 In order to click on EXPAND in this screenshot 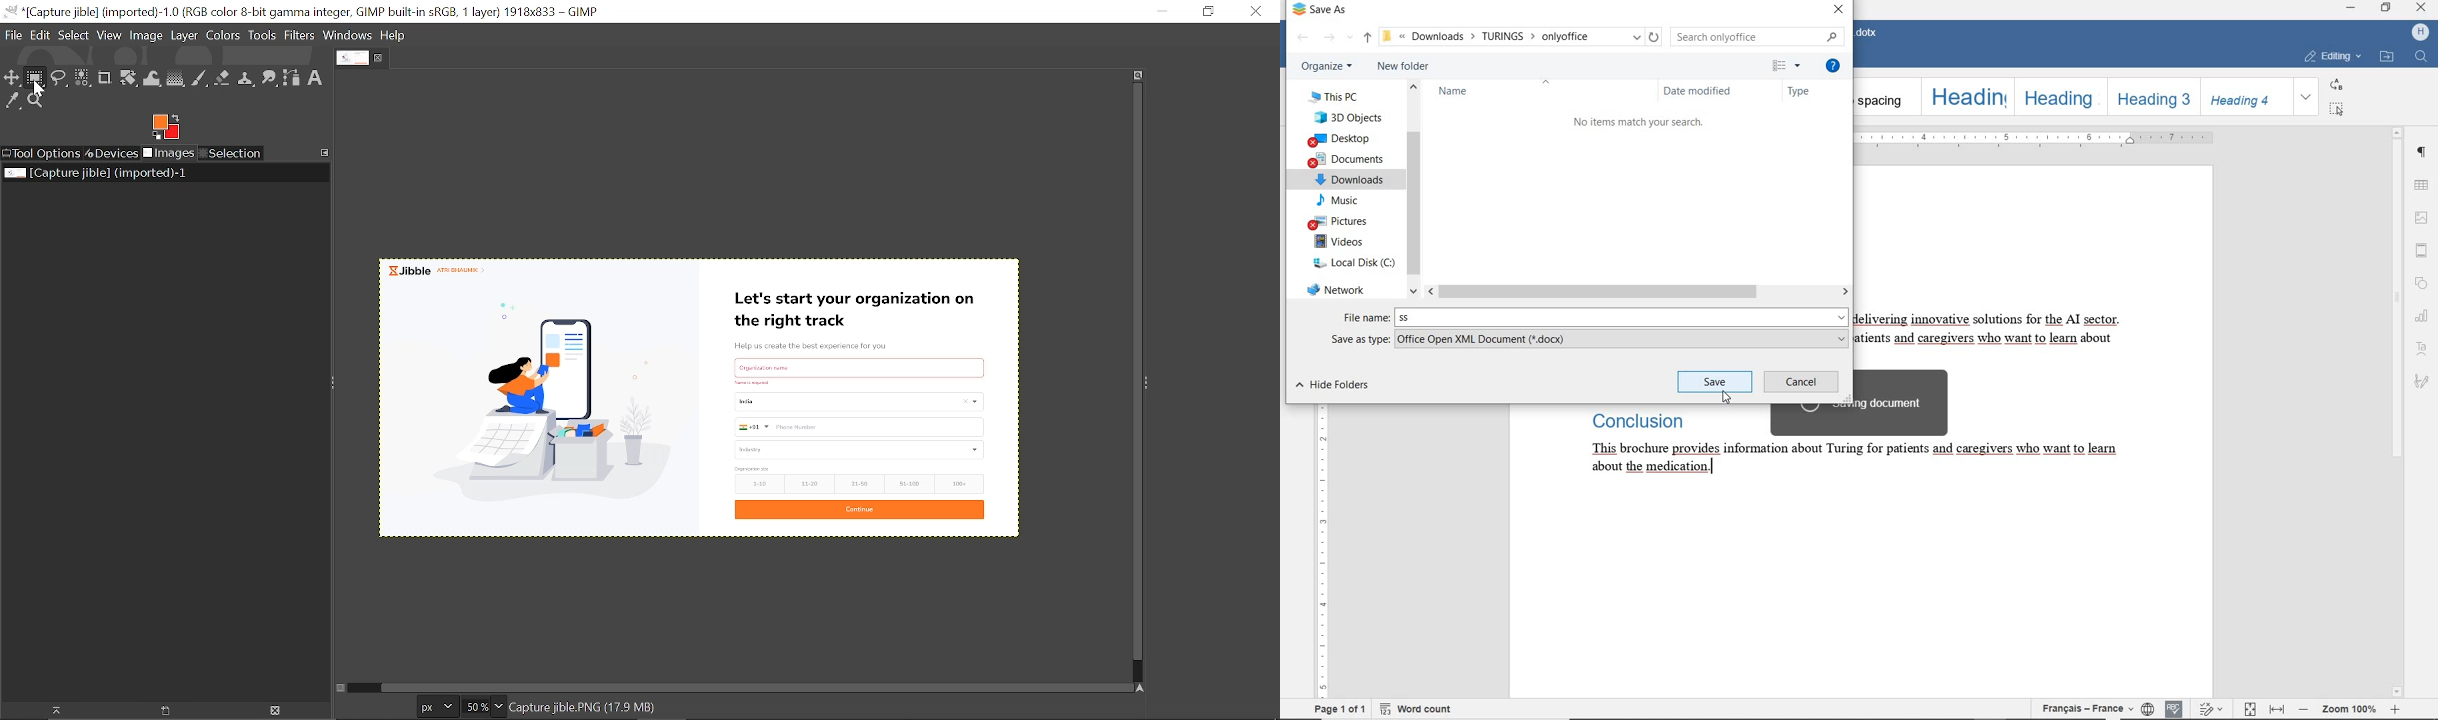, I will do `click(2308, 98)`.